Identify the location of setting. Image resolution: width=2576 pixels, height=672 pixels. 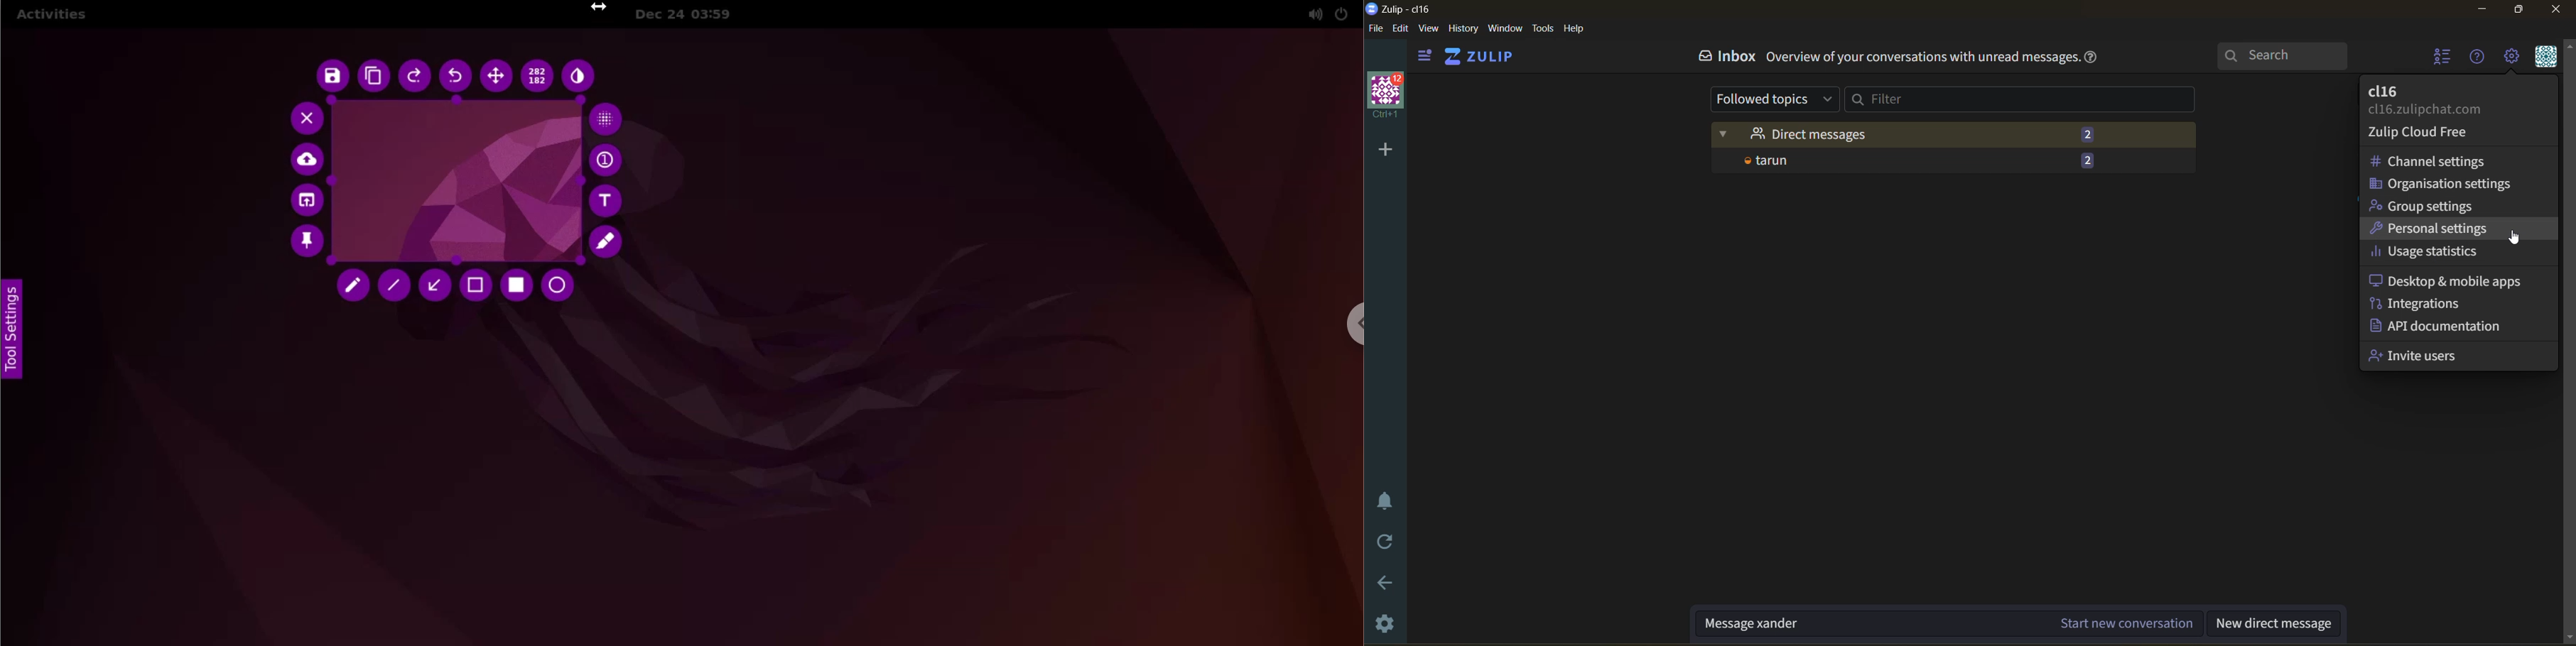
(2511, 58).